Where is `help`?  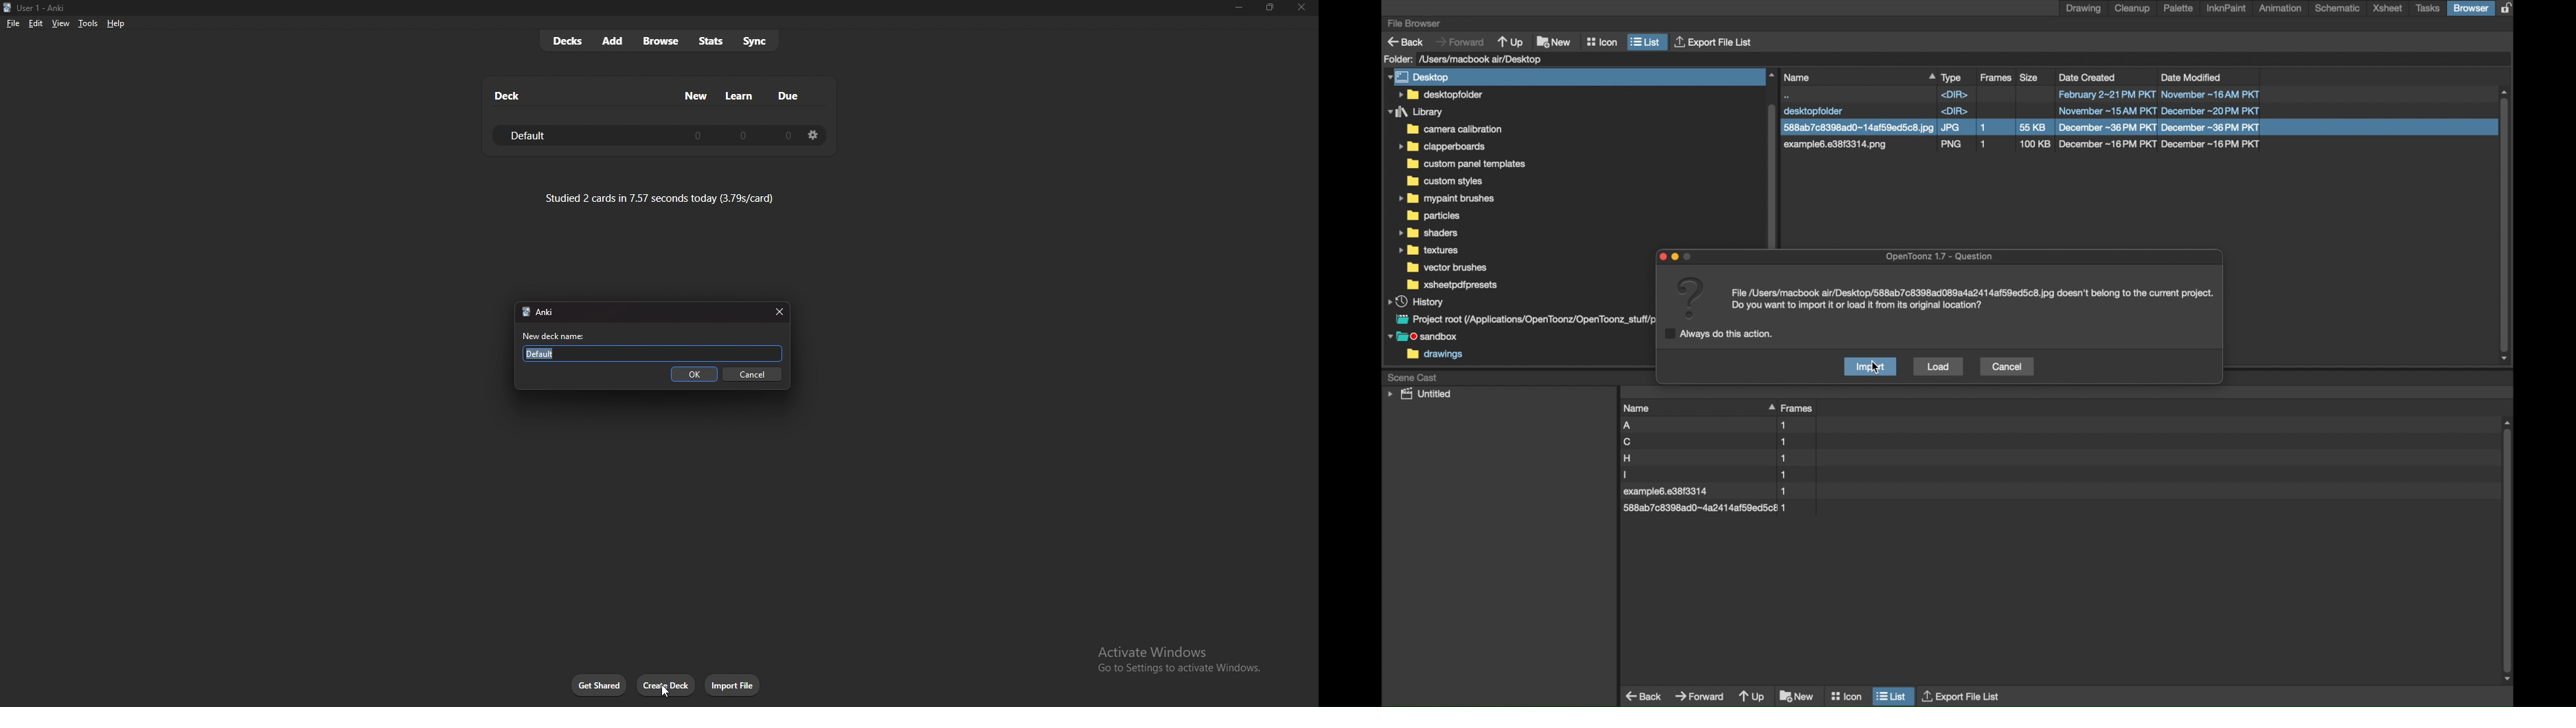 help is located at coordinates (115, 24).